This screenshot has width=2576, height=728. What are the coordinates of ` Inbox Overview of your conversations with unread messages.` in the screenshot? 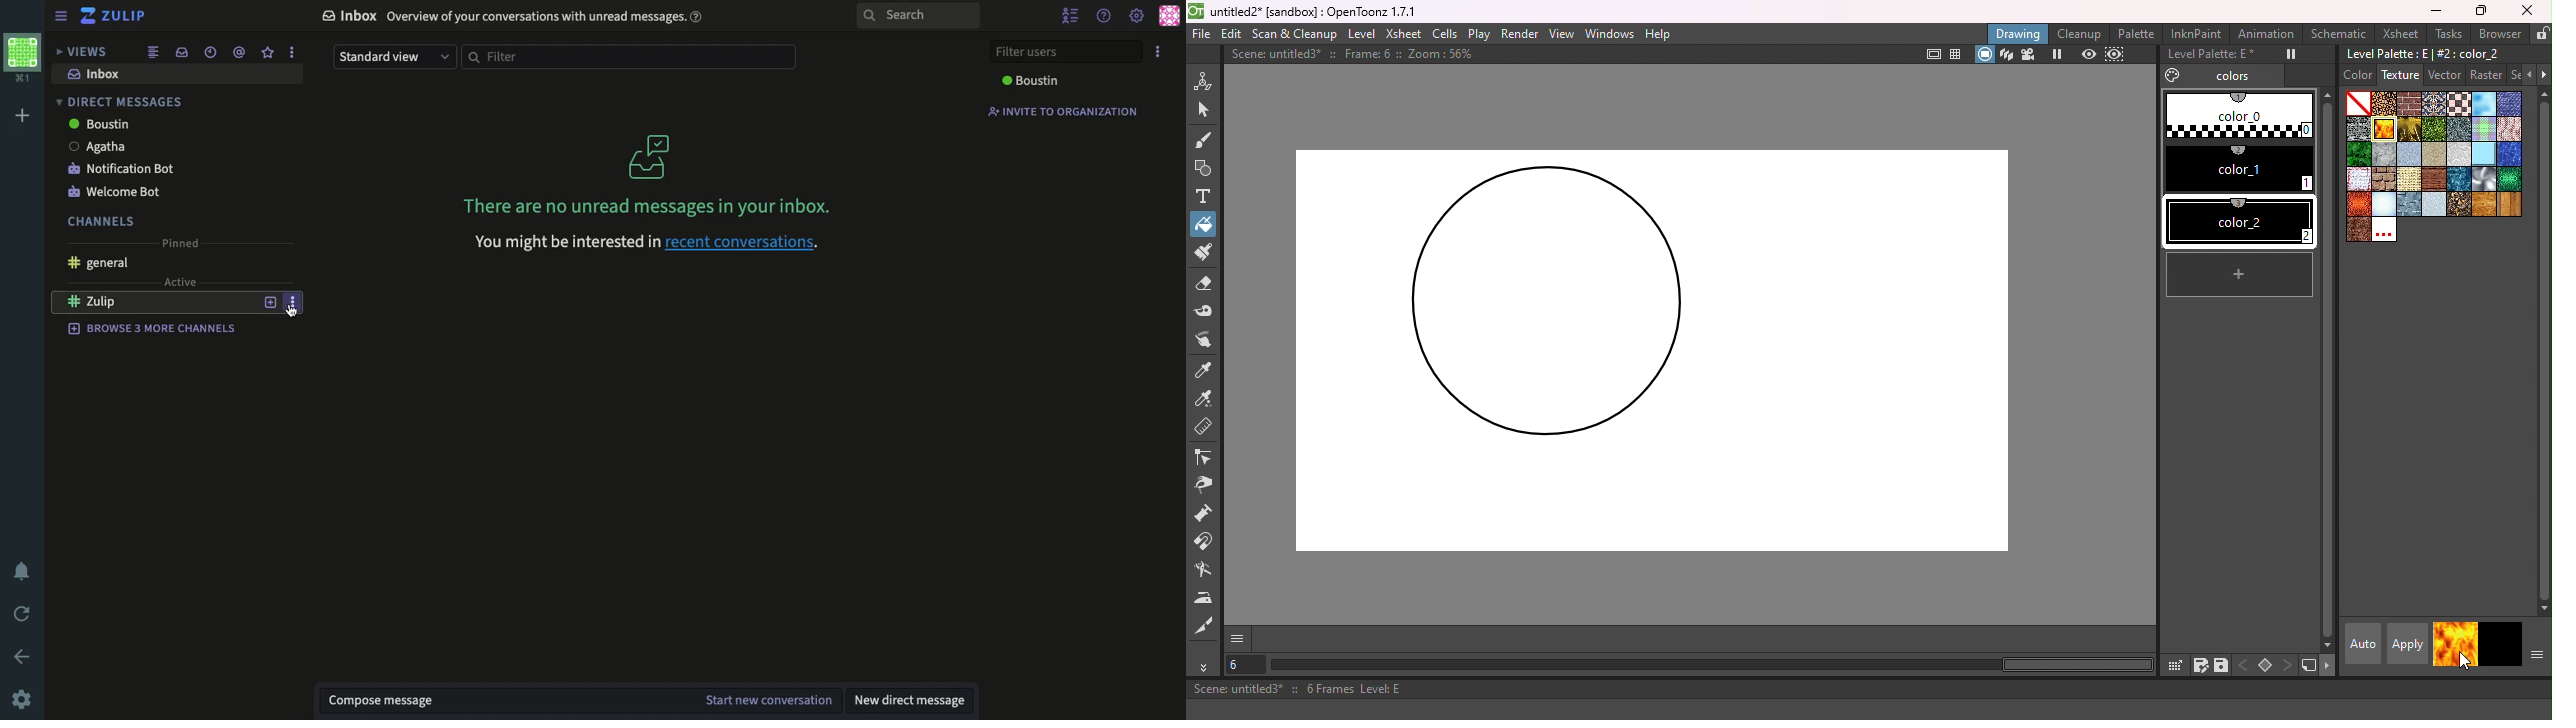 It's located at (512, 17).